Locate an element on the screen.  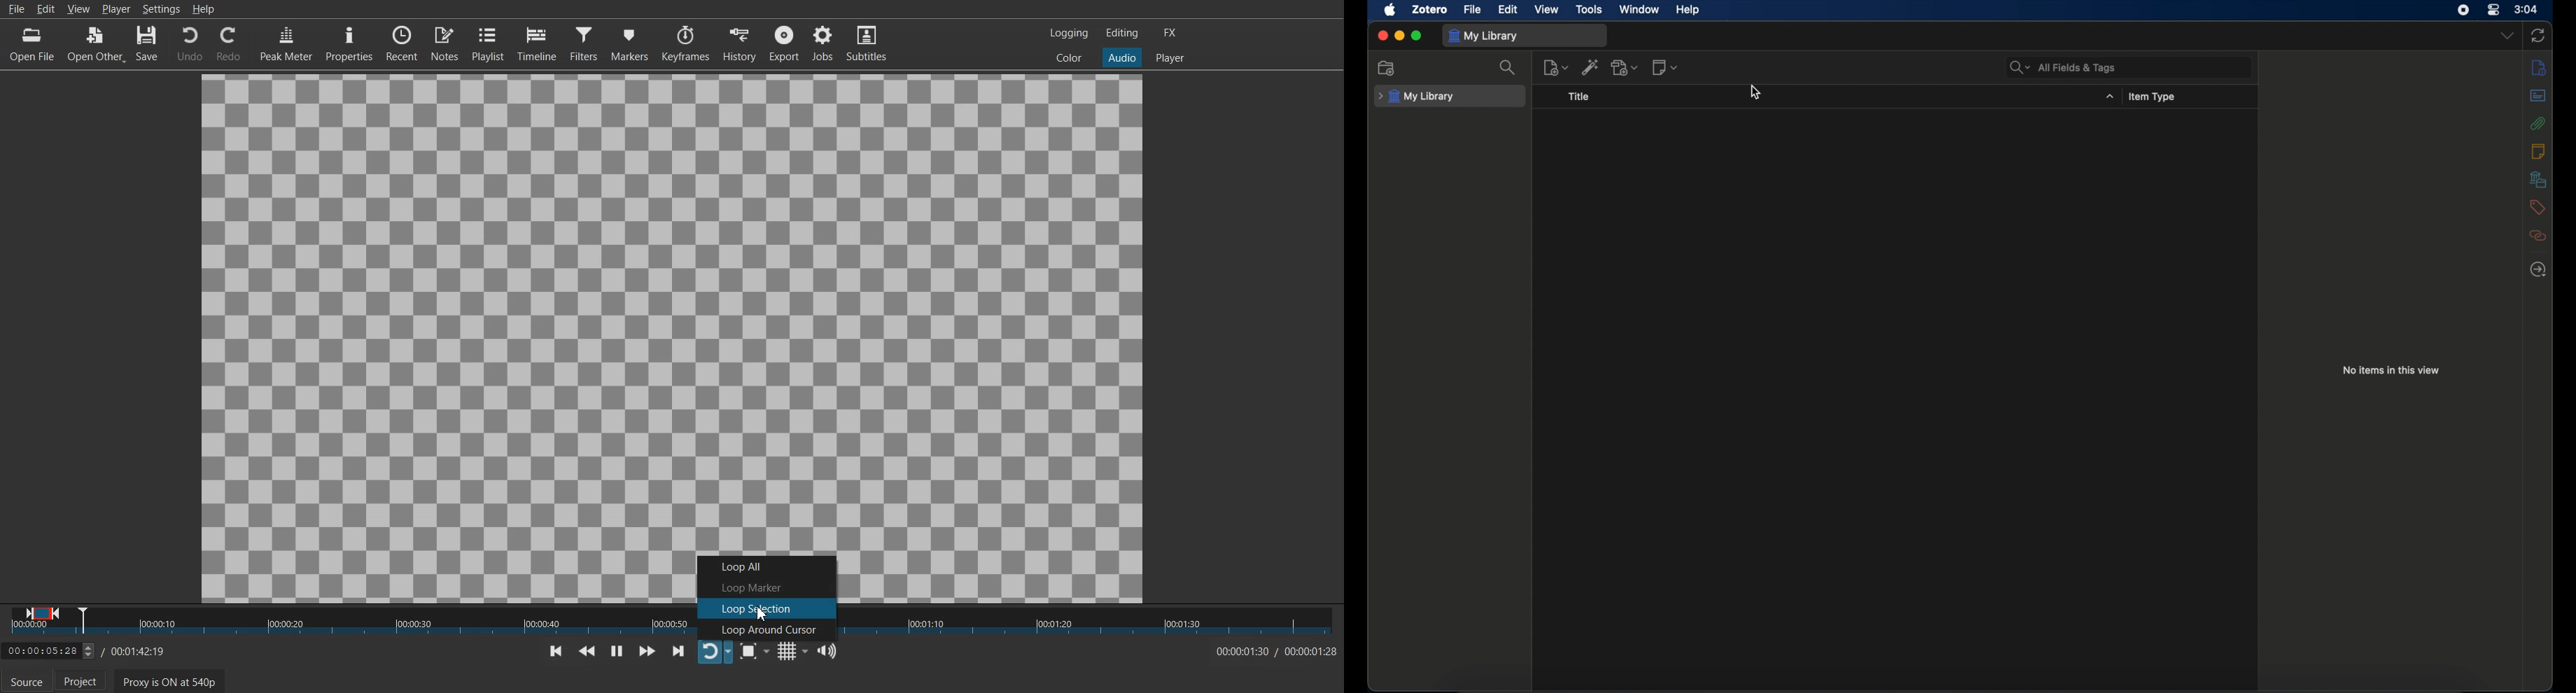
locate is located at coordinates (2539, 270).